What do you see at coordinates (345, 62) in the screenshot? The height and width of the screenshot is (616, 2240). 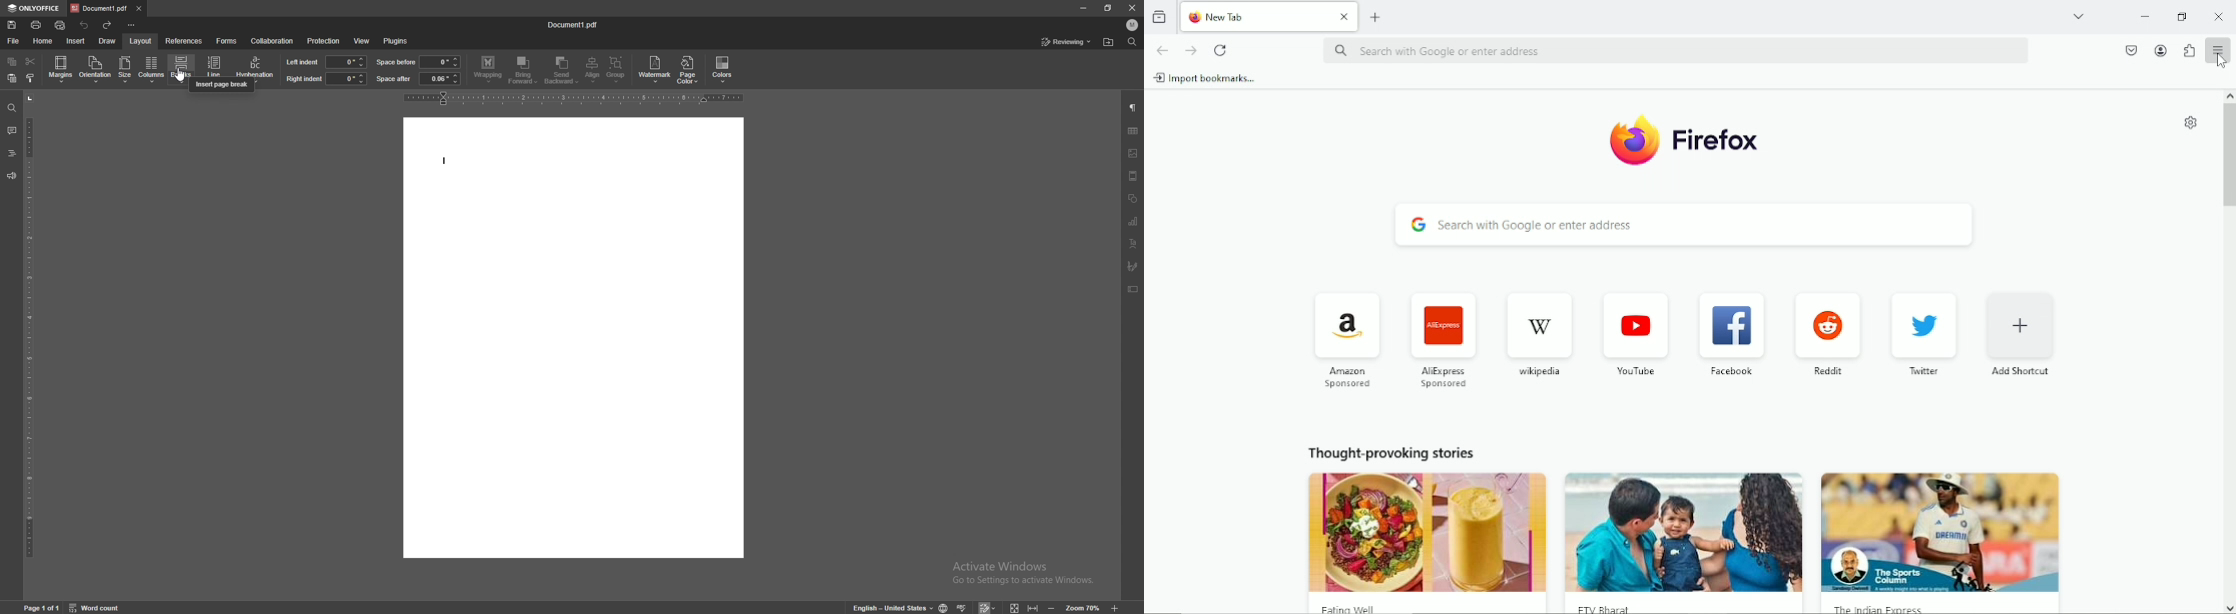 I see `input left indent` at bounding box center [345, 62].